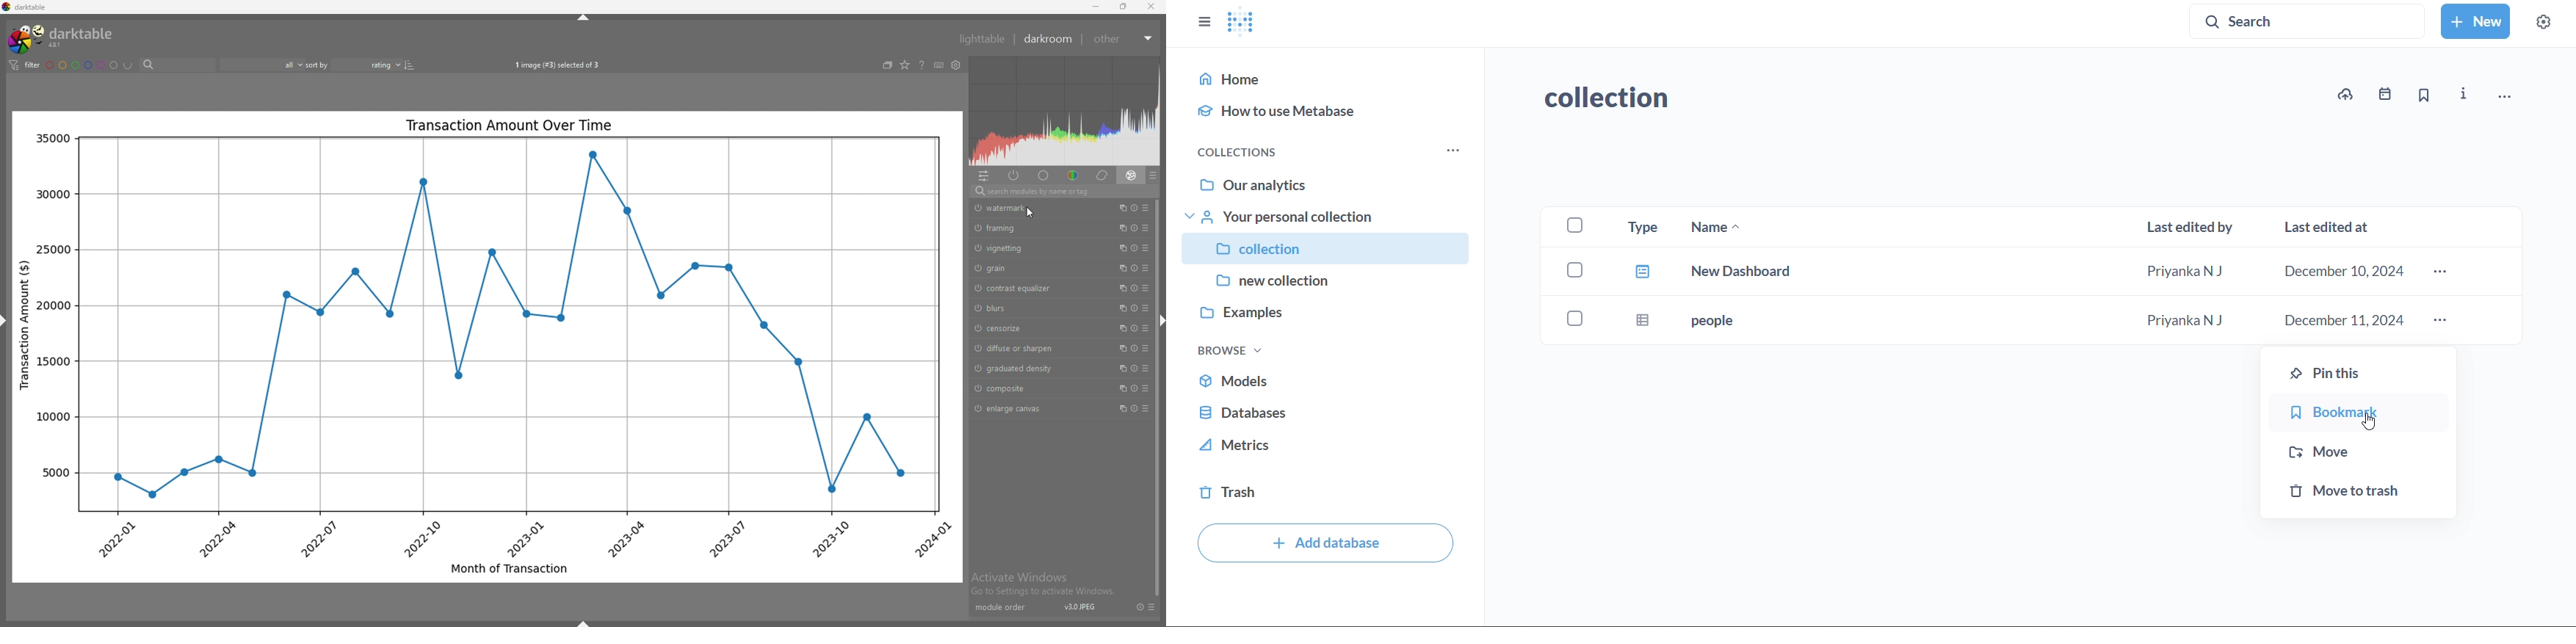 This screenshot has height=644, width=2576. Describe the element at coordinates (1101, 176) in the screenshot. I see `correct` at that location.